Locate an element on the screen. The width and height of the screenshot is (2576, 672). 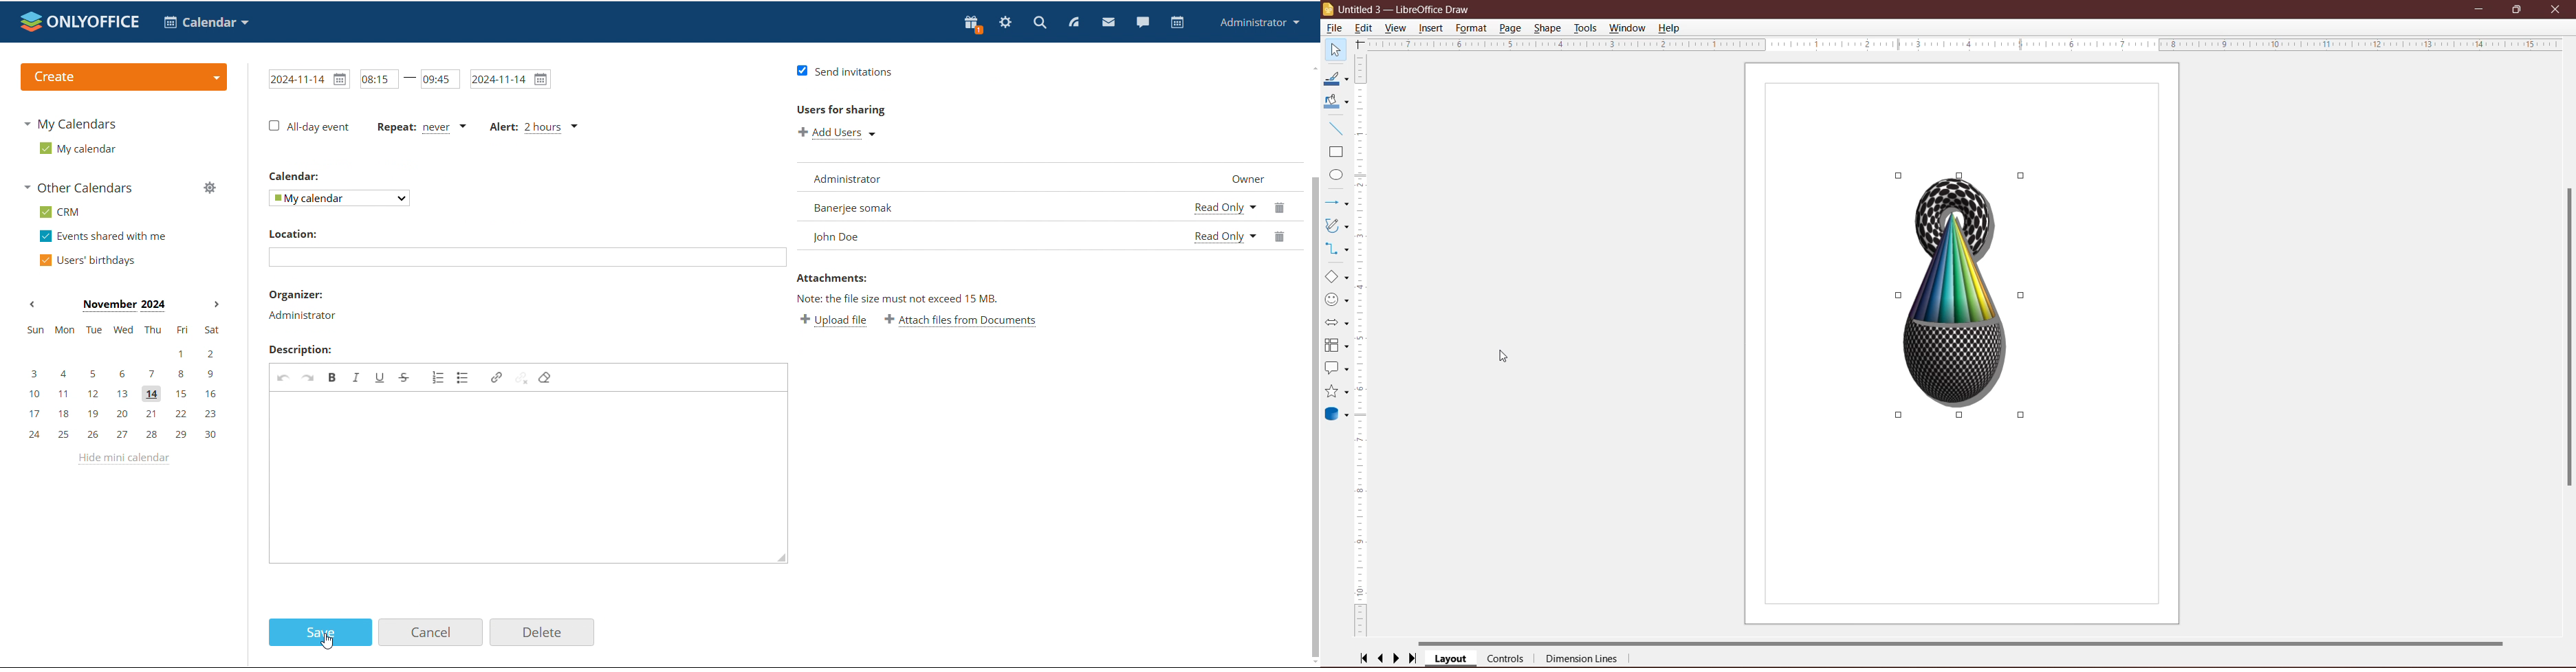
Select is located at coordinates (1335, 49).